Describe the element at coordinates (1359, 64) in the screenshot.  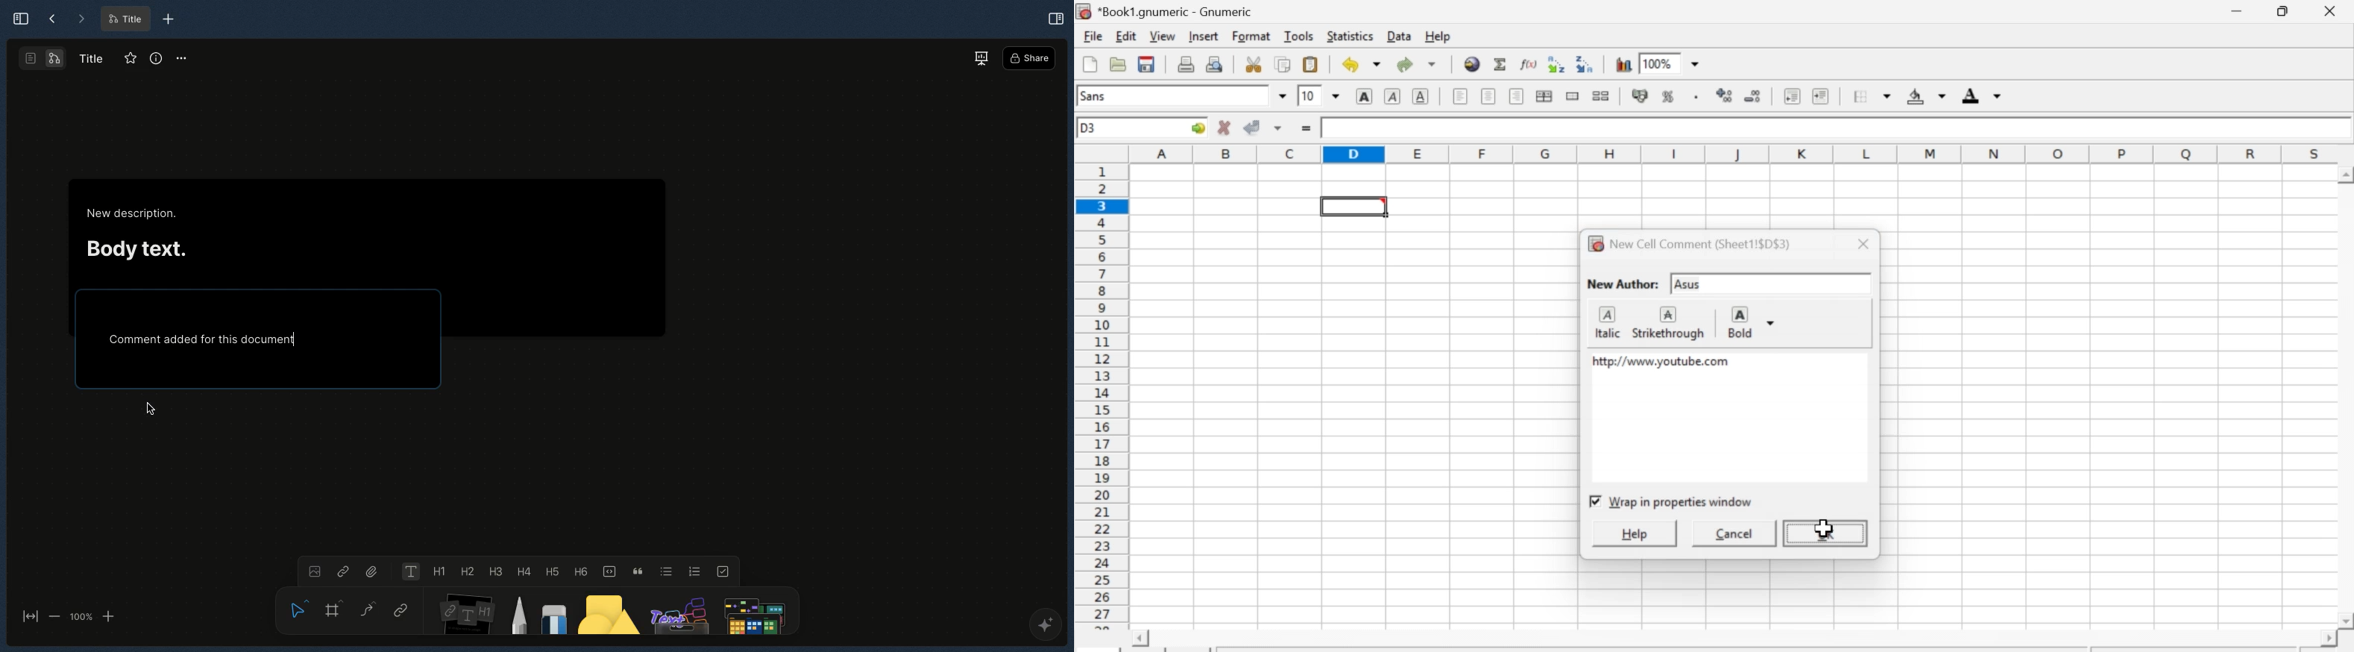
I see `Undo` at that location.